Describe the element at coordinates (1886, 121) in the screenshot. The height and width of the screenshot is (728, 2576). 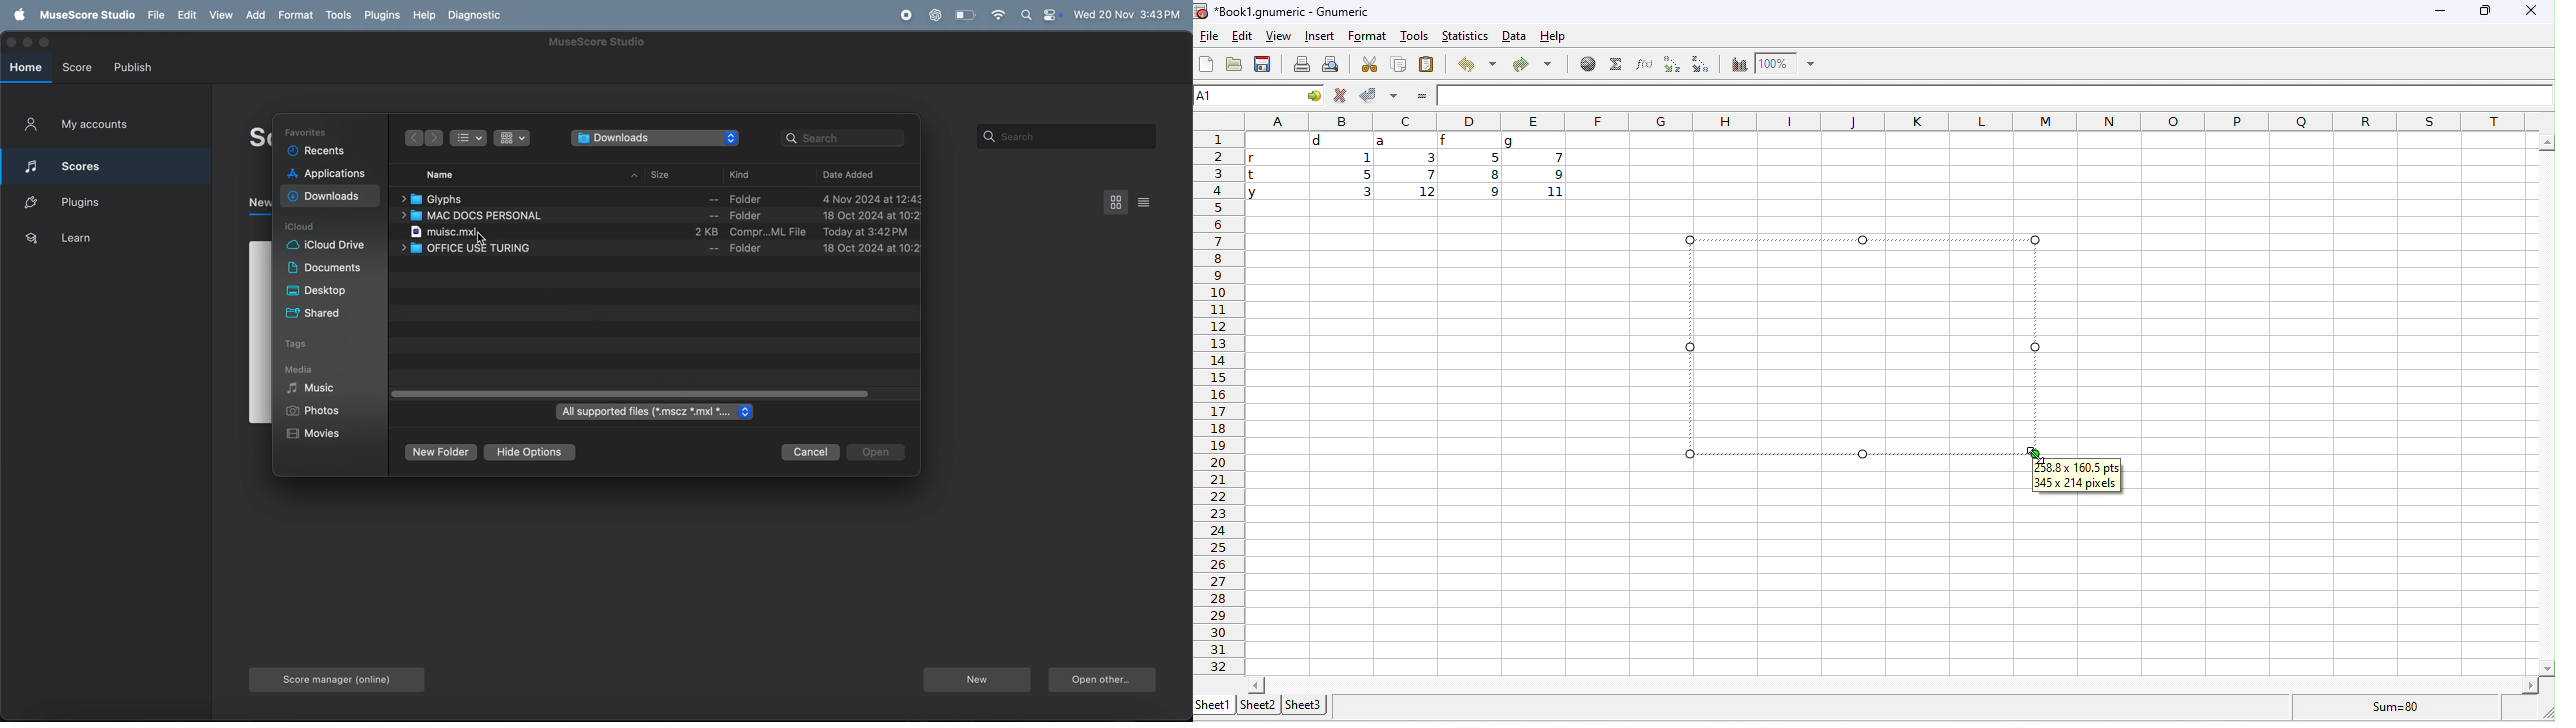
I see `column headings` at that location.